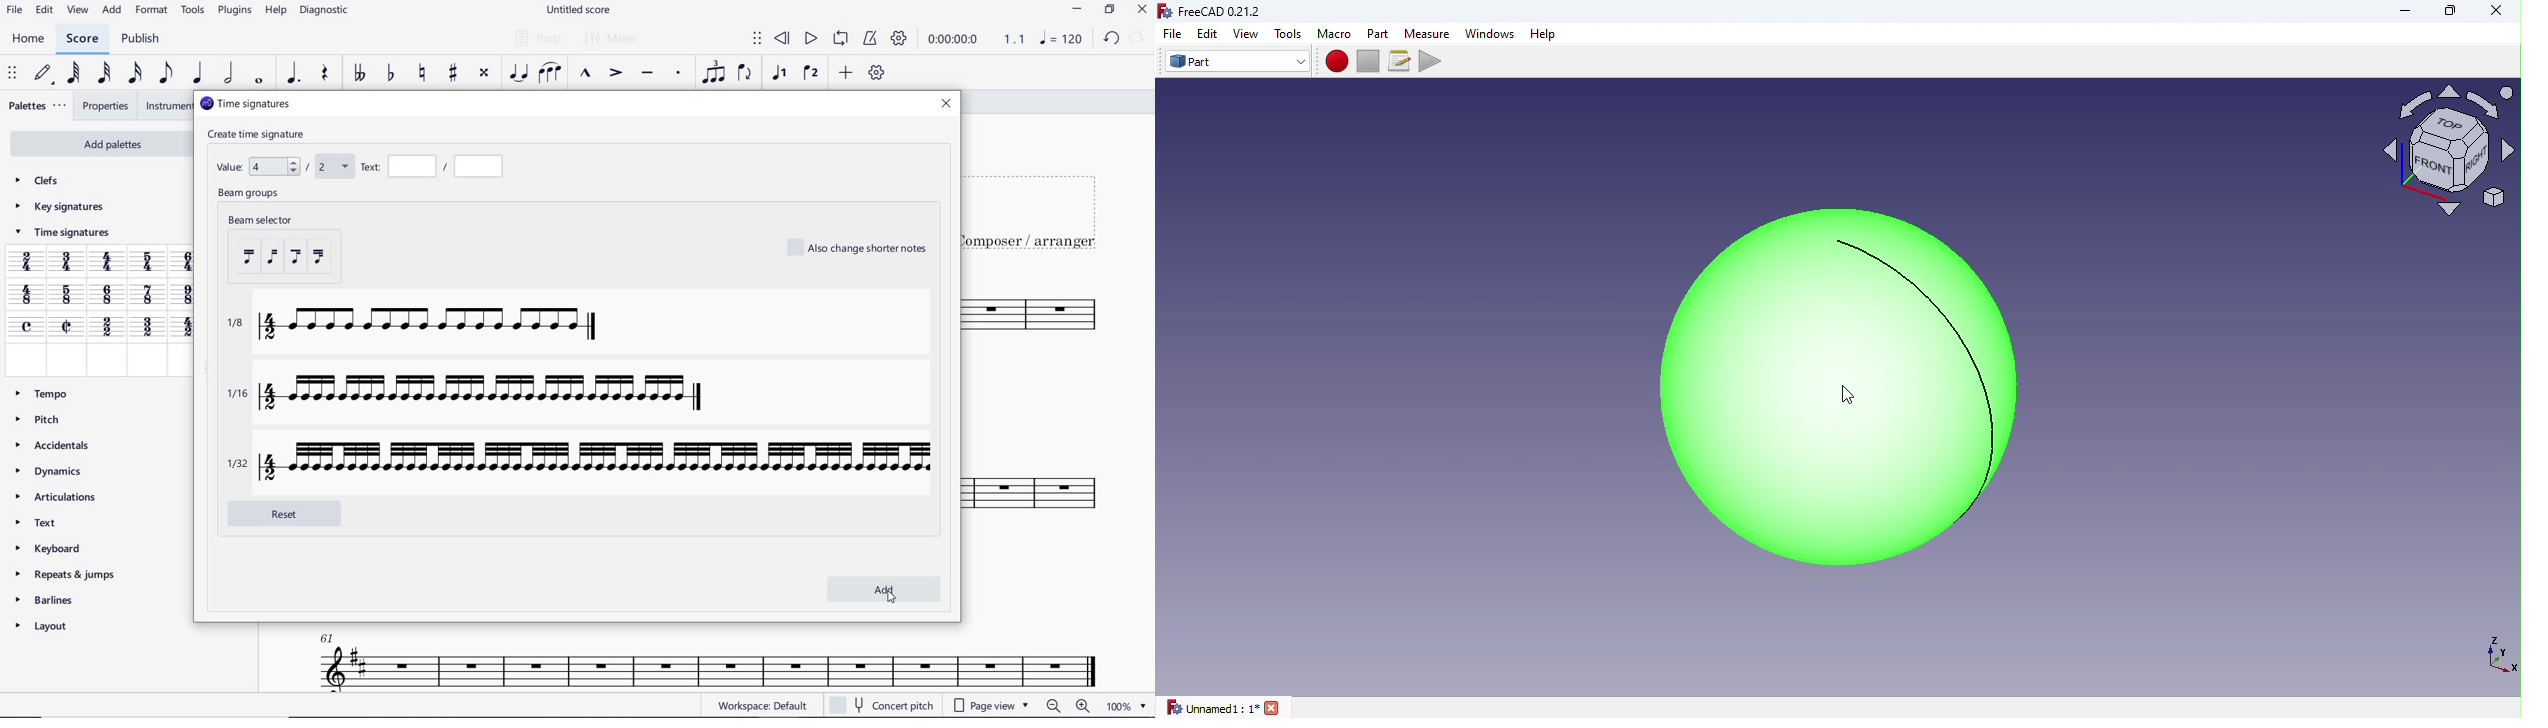 The height and width of the screenshot is (728, 2548). What do you see at coordinates (1216, 12) in the screenshot?
I see `FreeCAD logo` at bounding box center [1216, 12].